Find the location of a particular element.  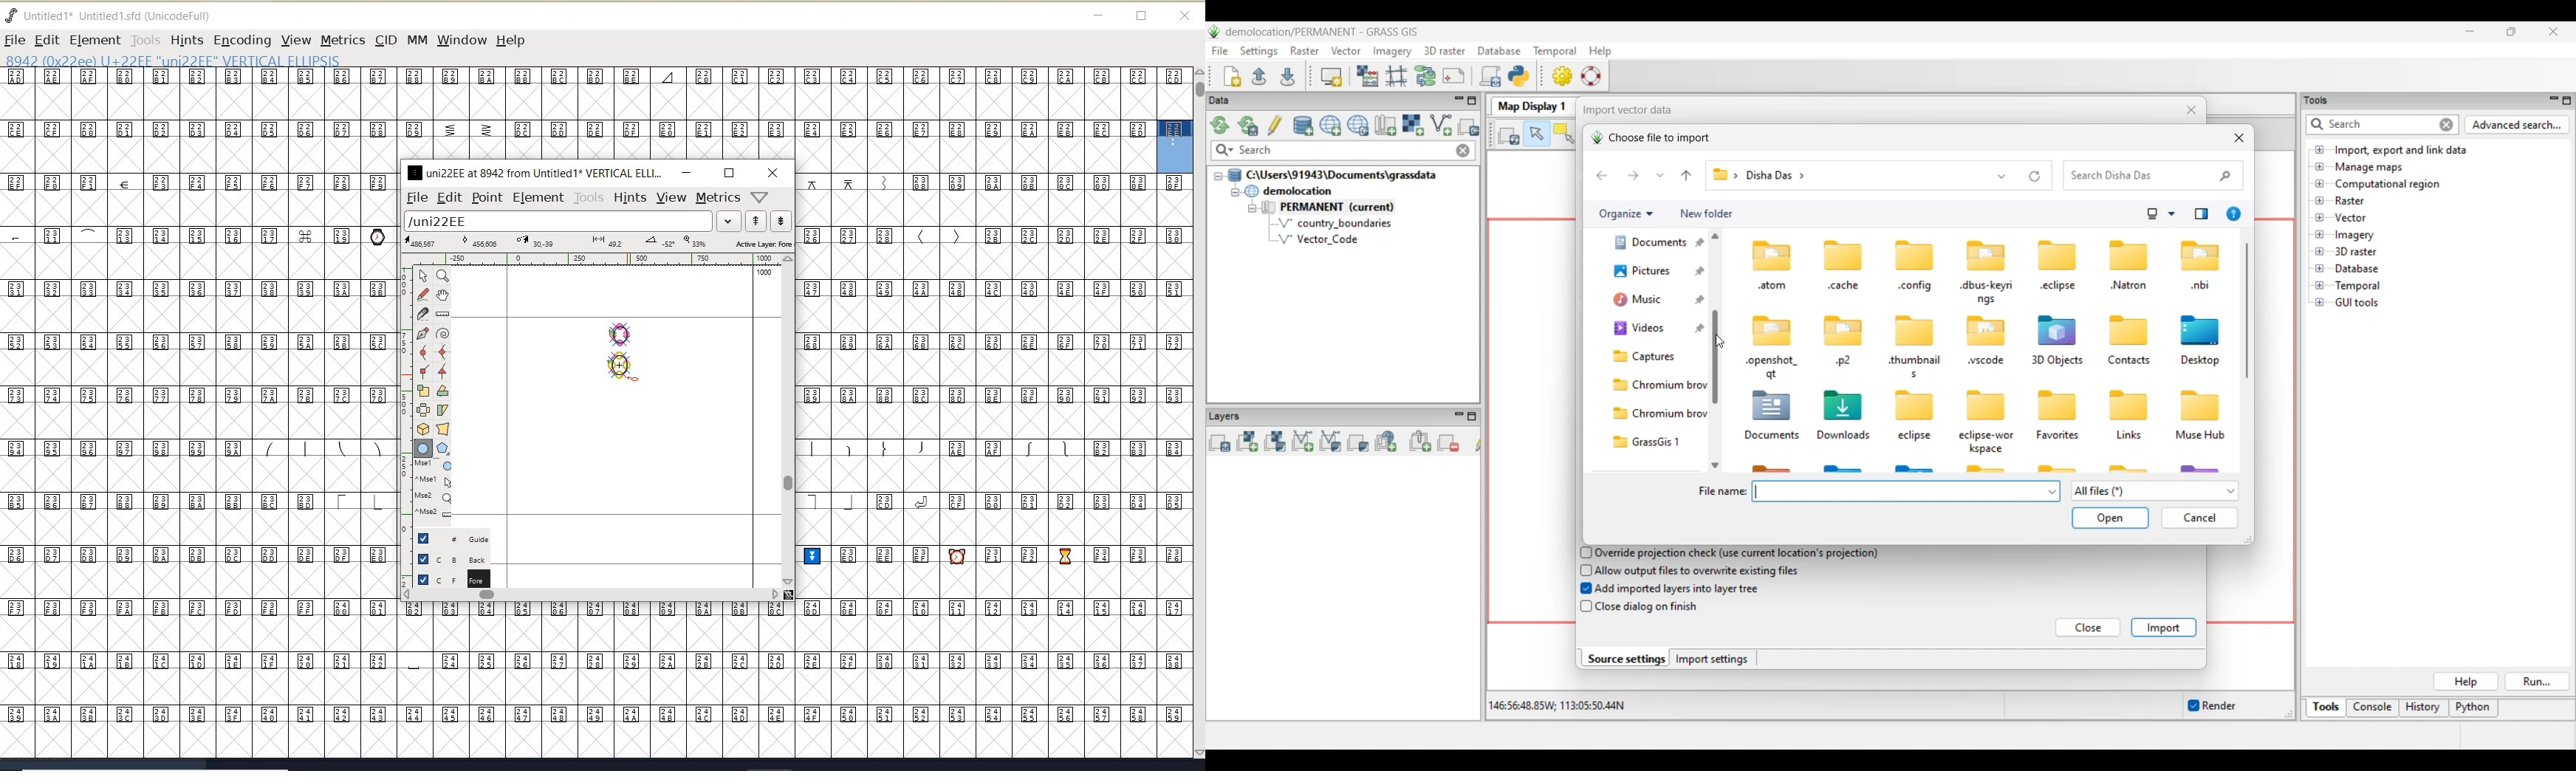

8942 (0x22ee) U+22EE "uni22EE" VERTICAL EllIPSIS is located at coordinates (222, 60).